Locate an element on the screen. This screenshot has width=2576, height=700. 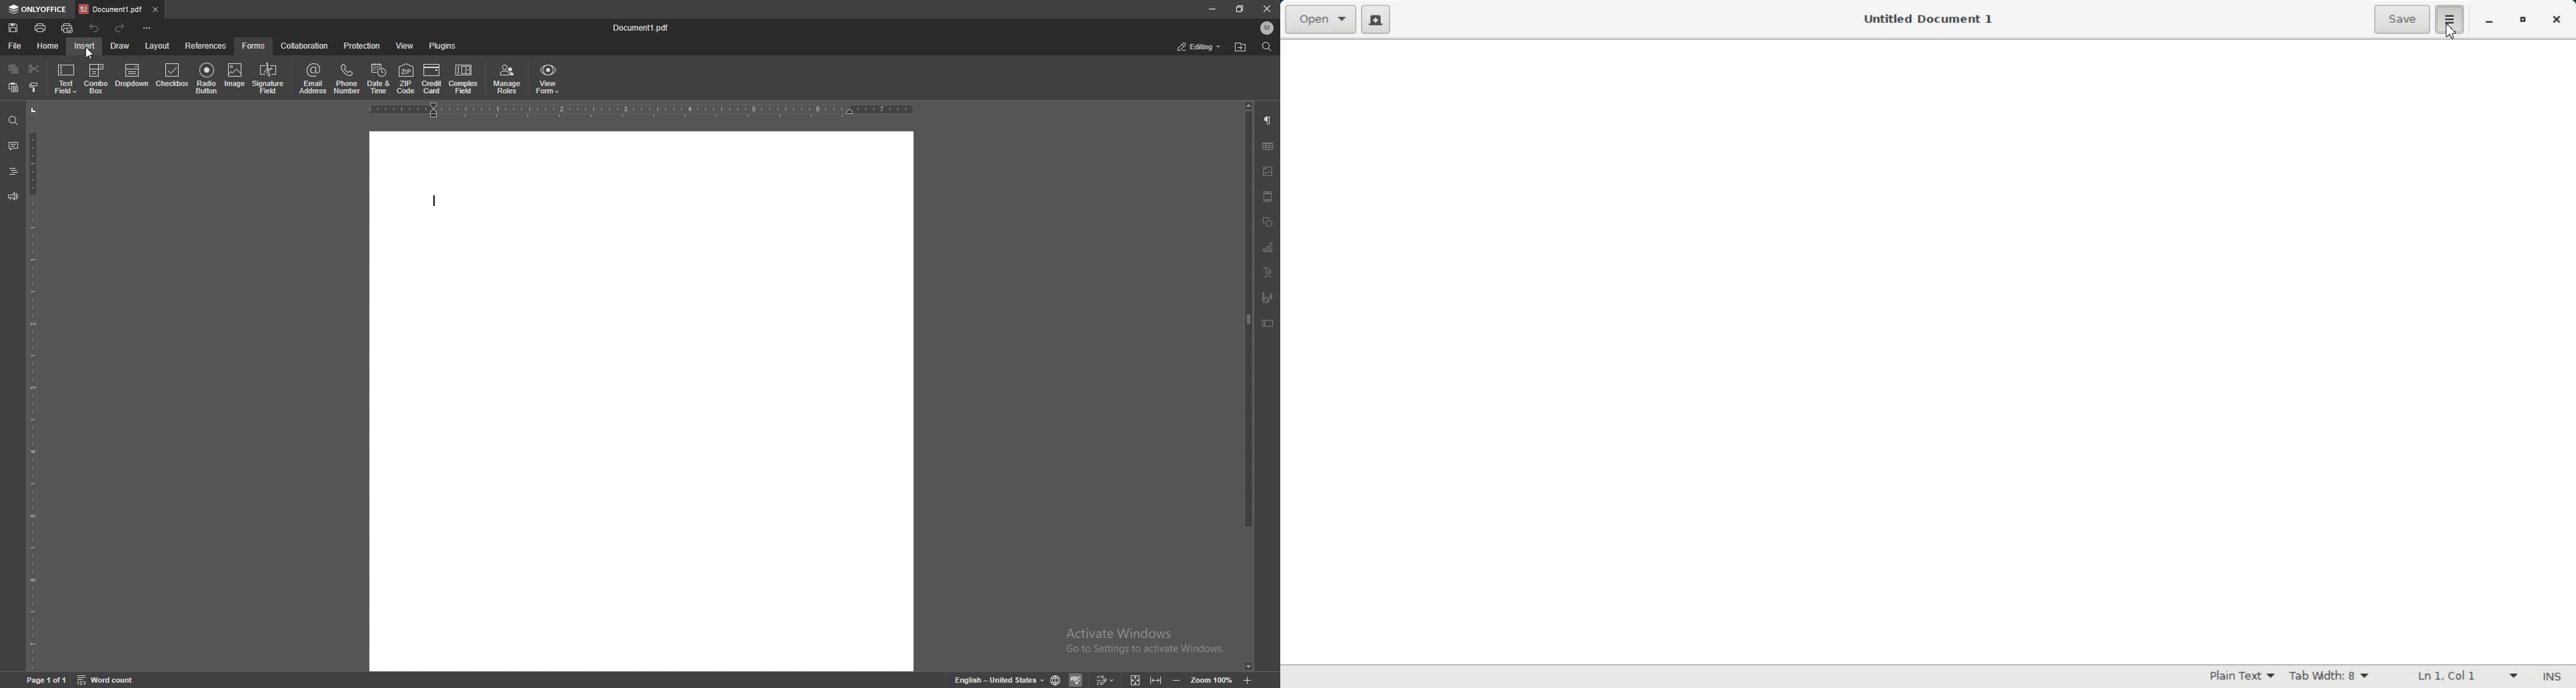
find in folder is located at coordinates (1241, 47).